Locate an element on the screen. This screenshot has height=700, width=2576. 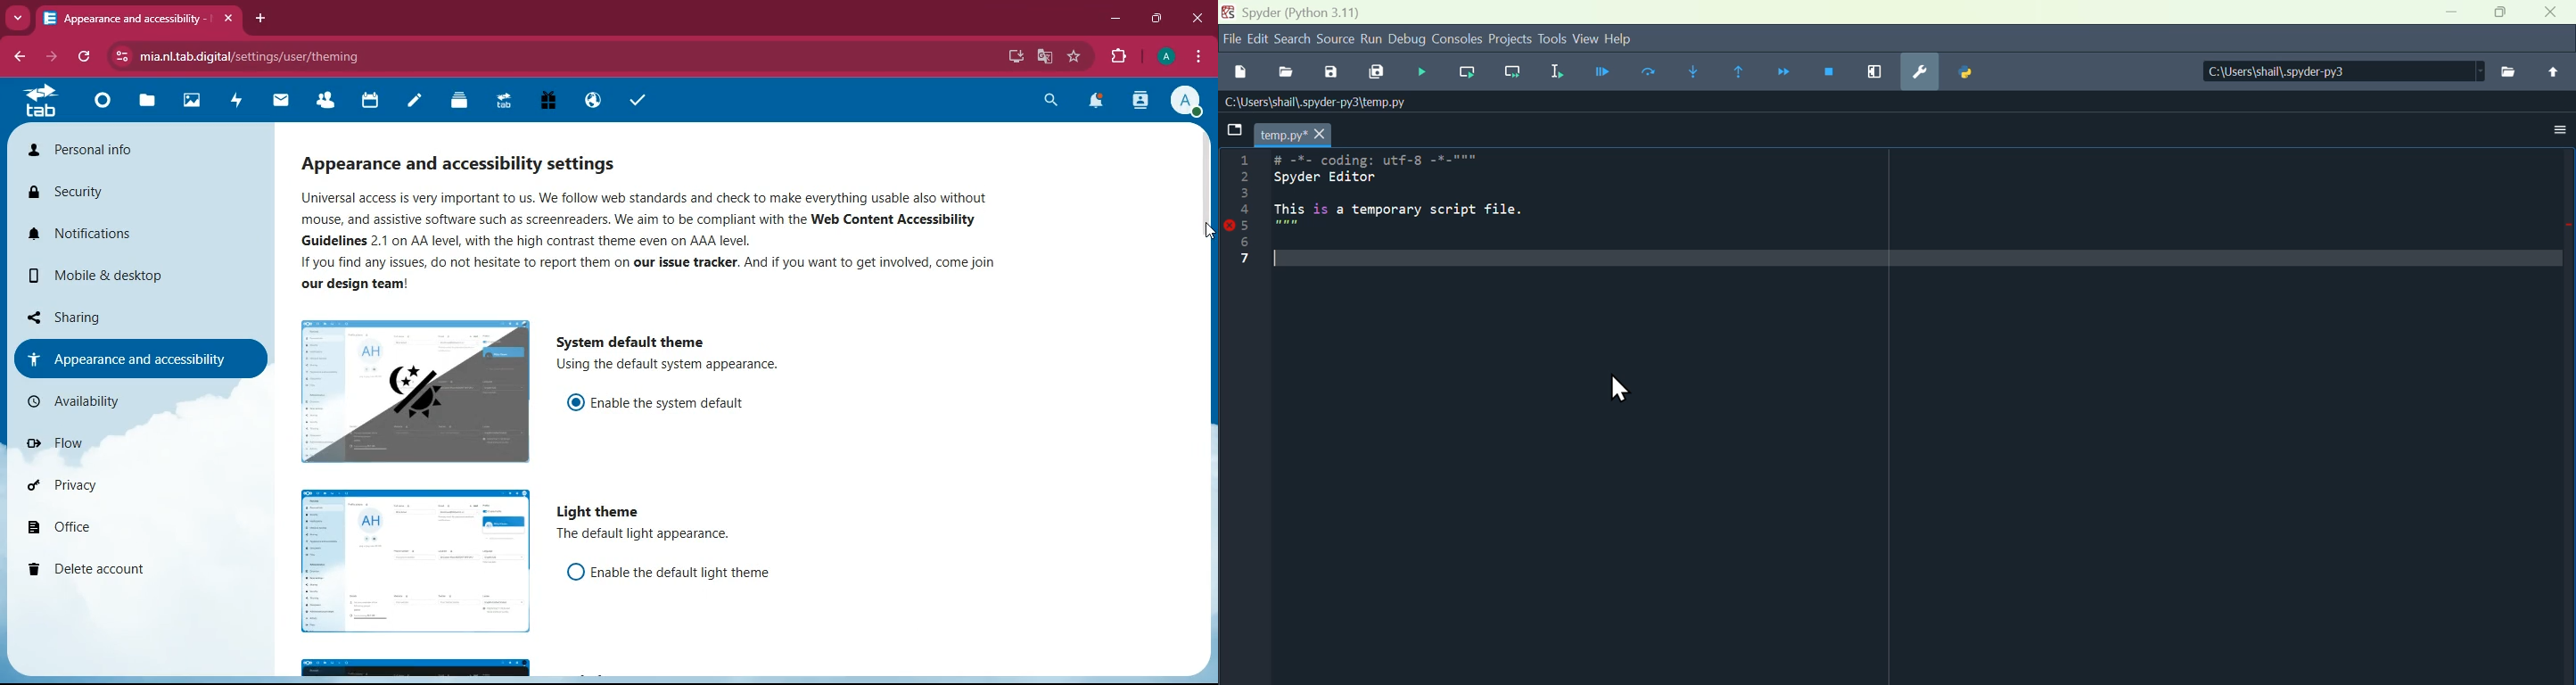
cursor is located at coordinates (1616, 388).